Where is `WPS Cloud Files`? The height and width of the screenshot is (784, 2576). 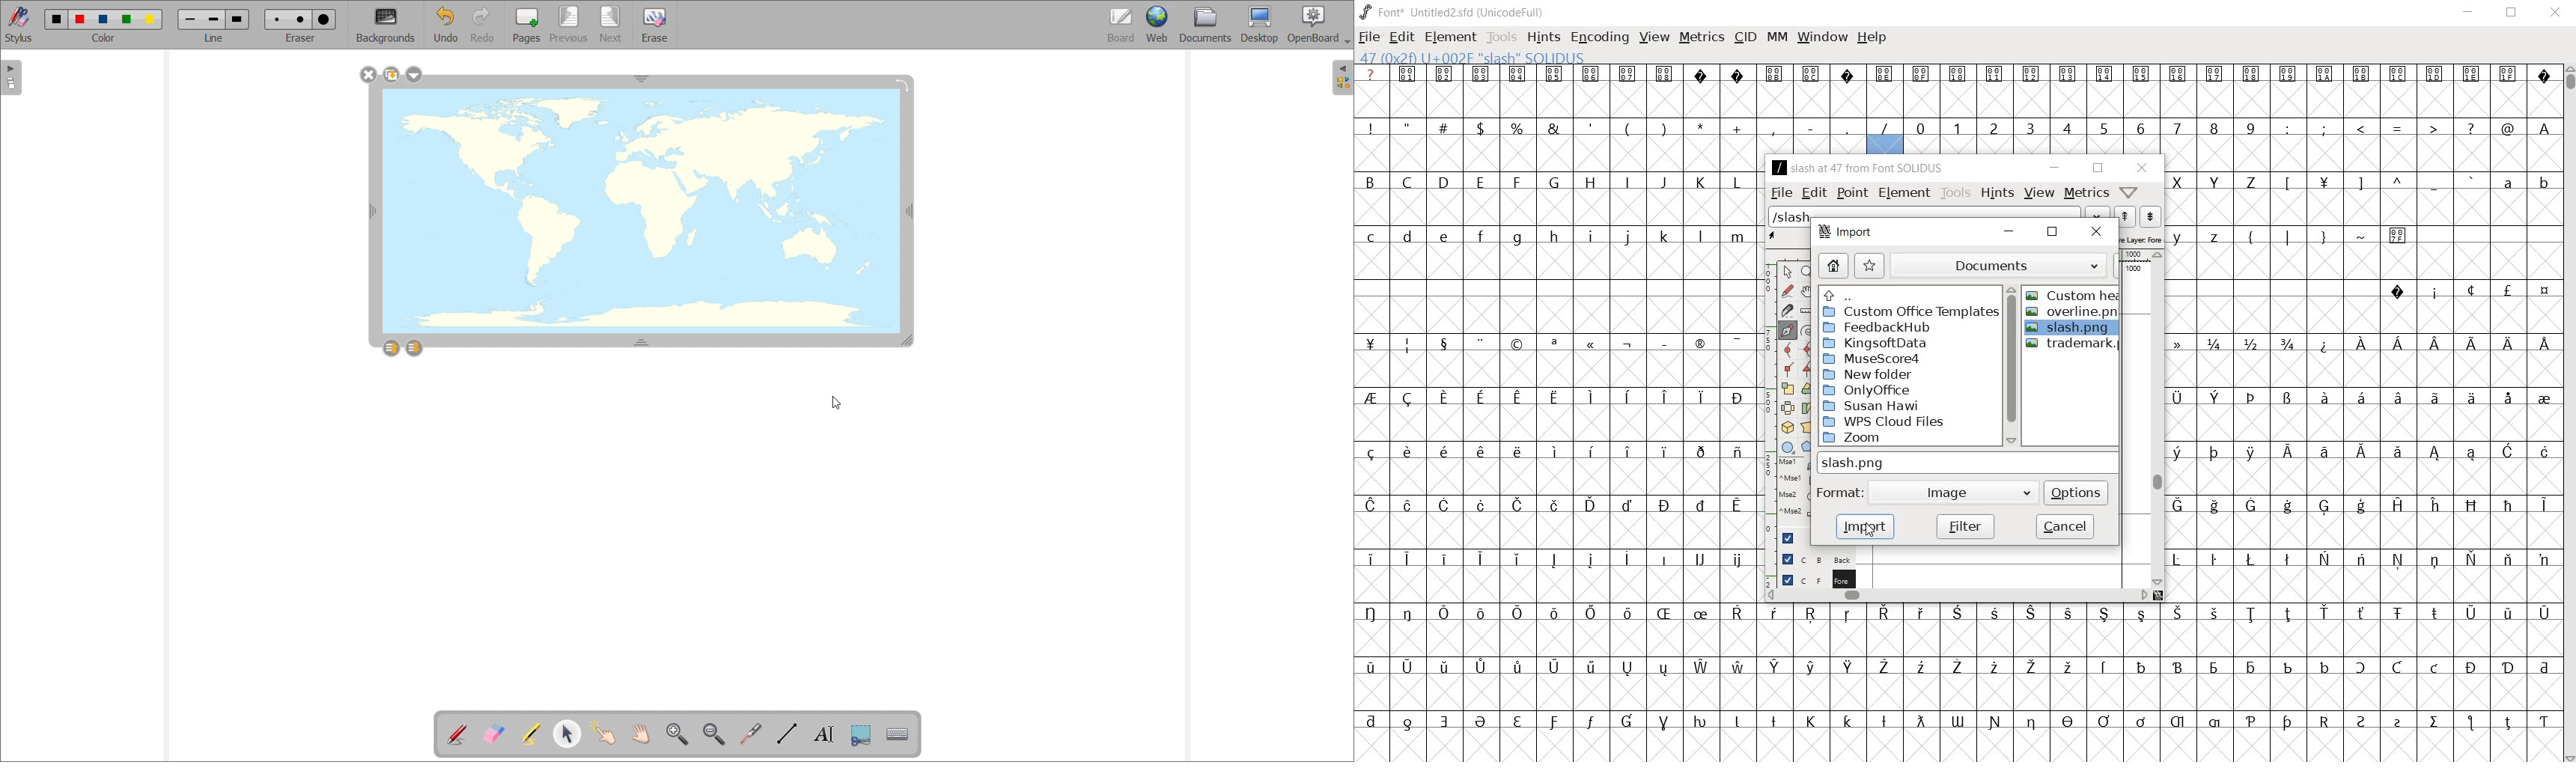
WPS Cloud Files is located at coordinates (1883, 422).